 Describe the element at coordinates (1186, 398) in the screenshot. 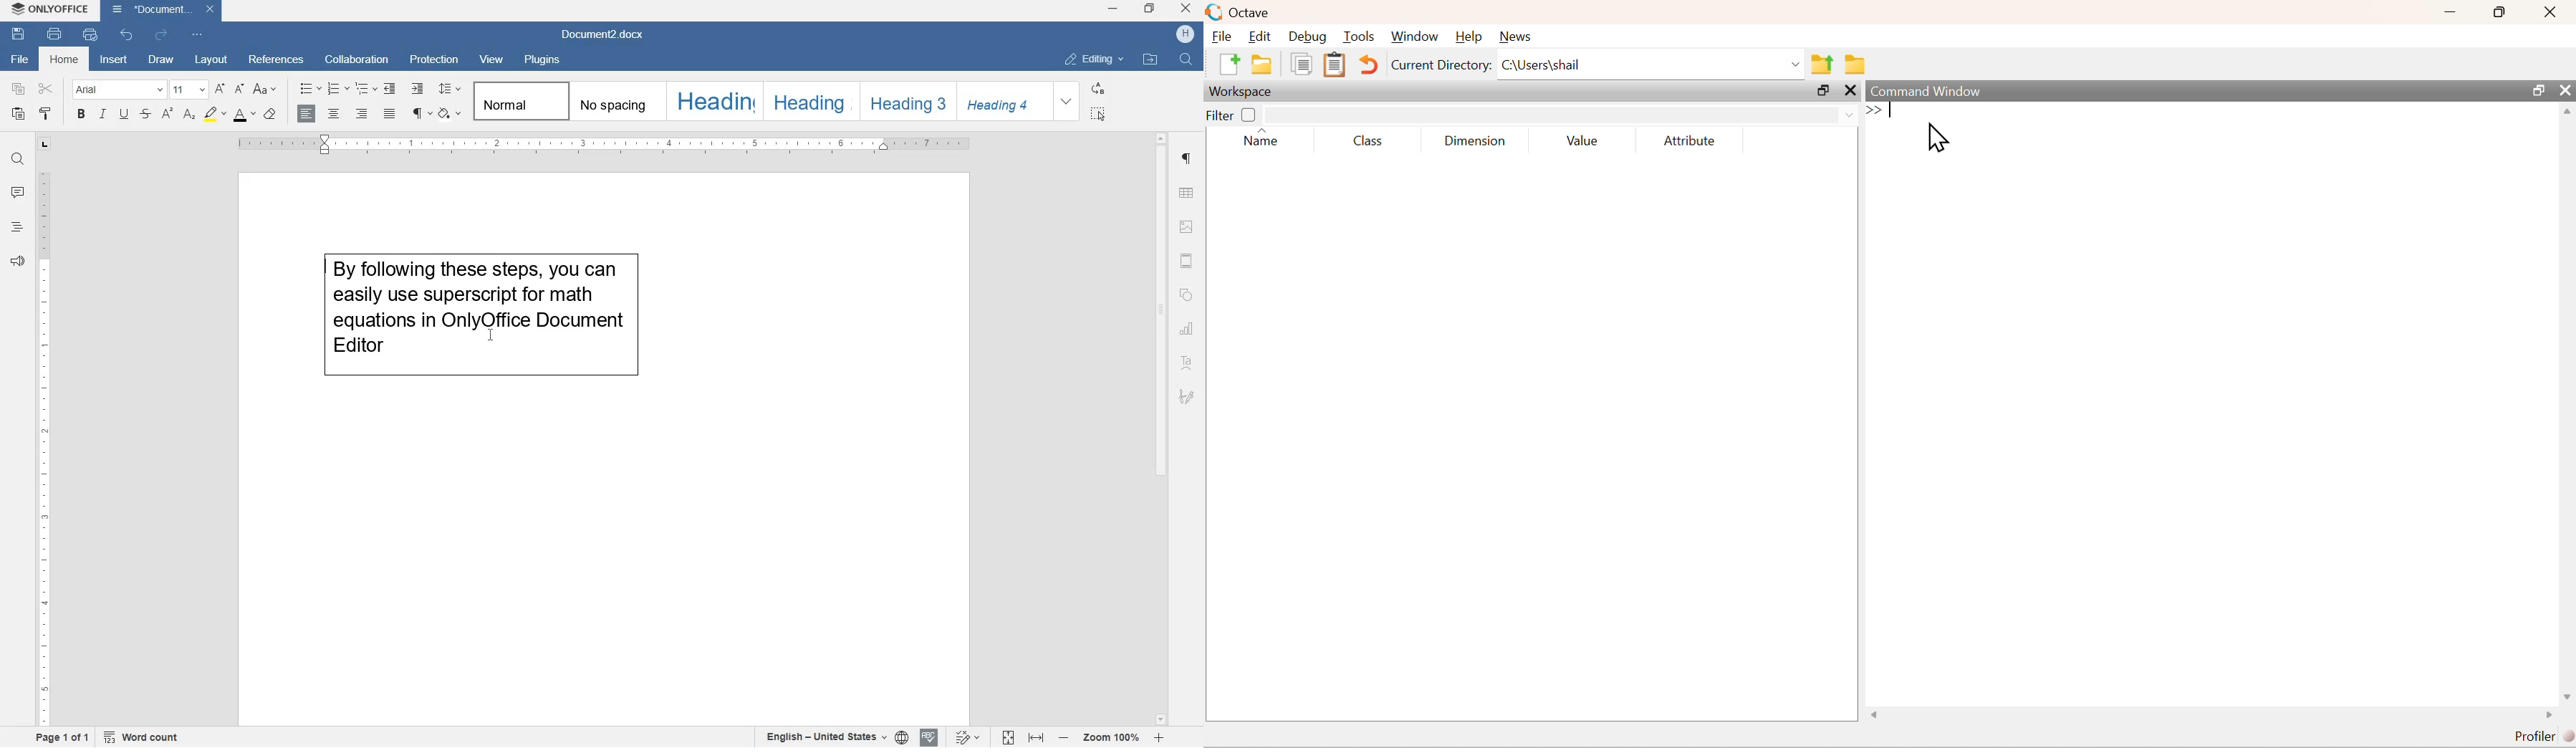

I see `signatur` at that location.